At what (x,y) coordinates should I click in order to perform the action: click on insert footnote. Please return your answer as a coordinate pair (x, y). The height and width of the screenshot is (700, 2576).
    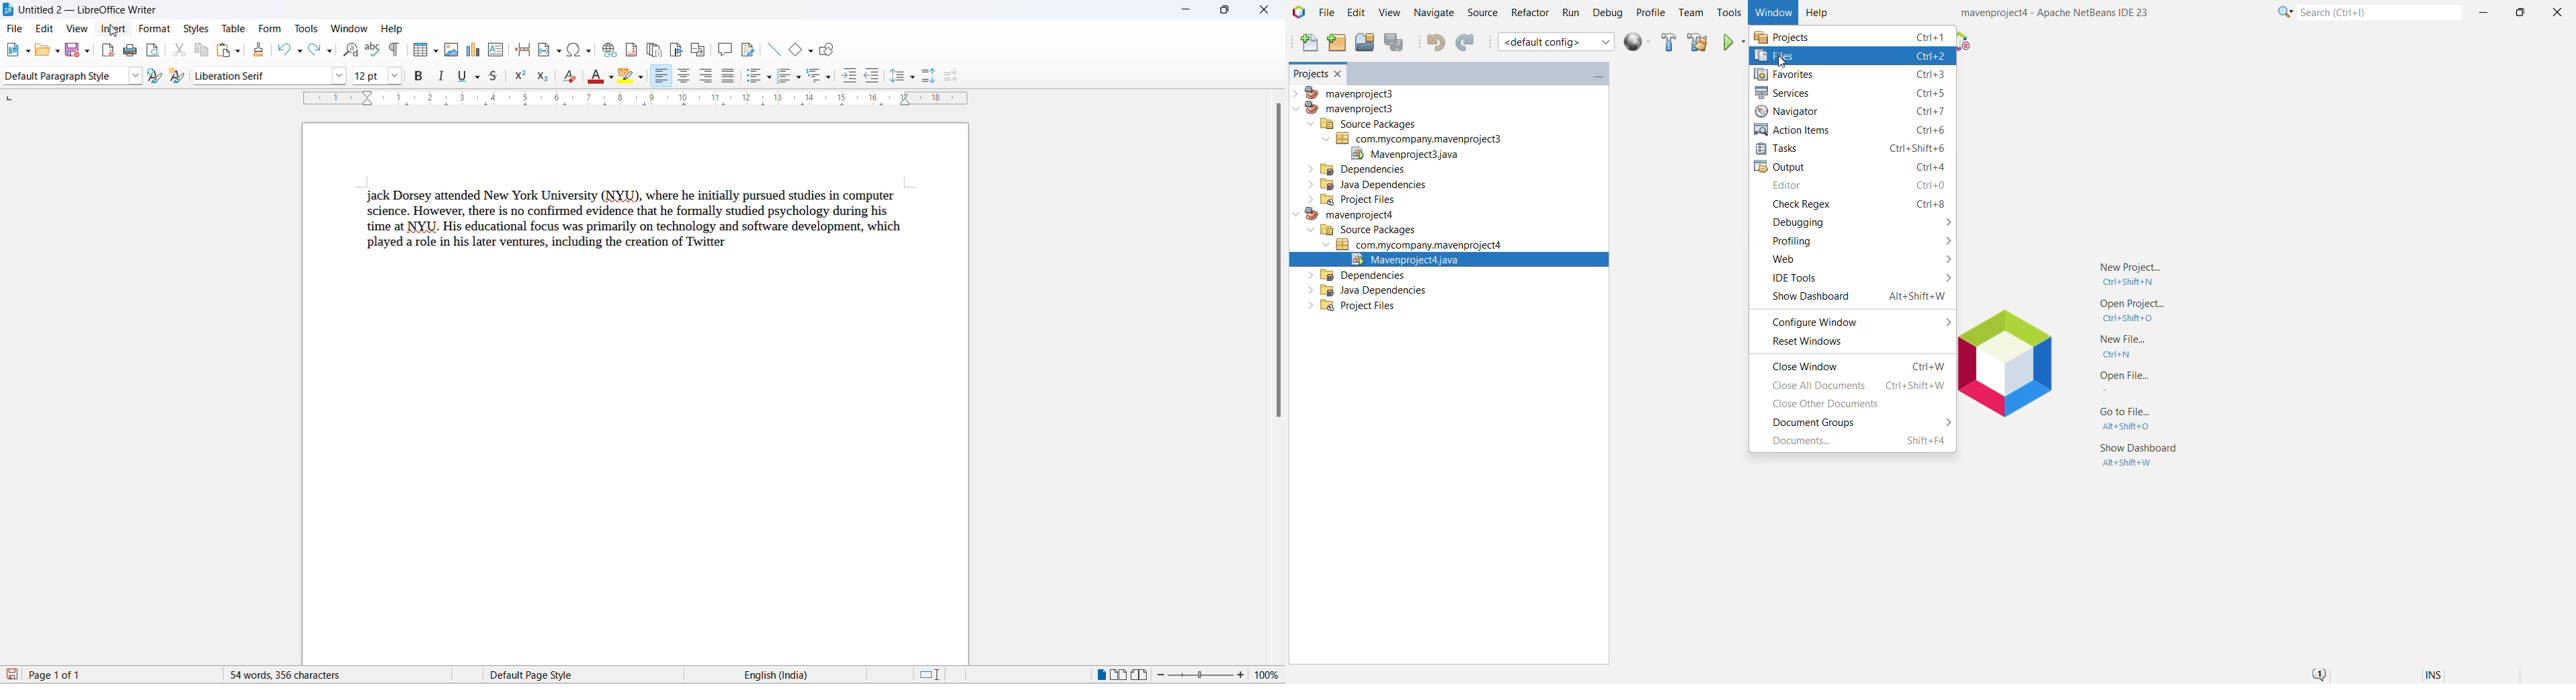
    Looking at the image, I should click on (629, 50).